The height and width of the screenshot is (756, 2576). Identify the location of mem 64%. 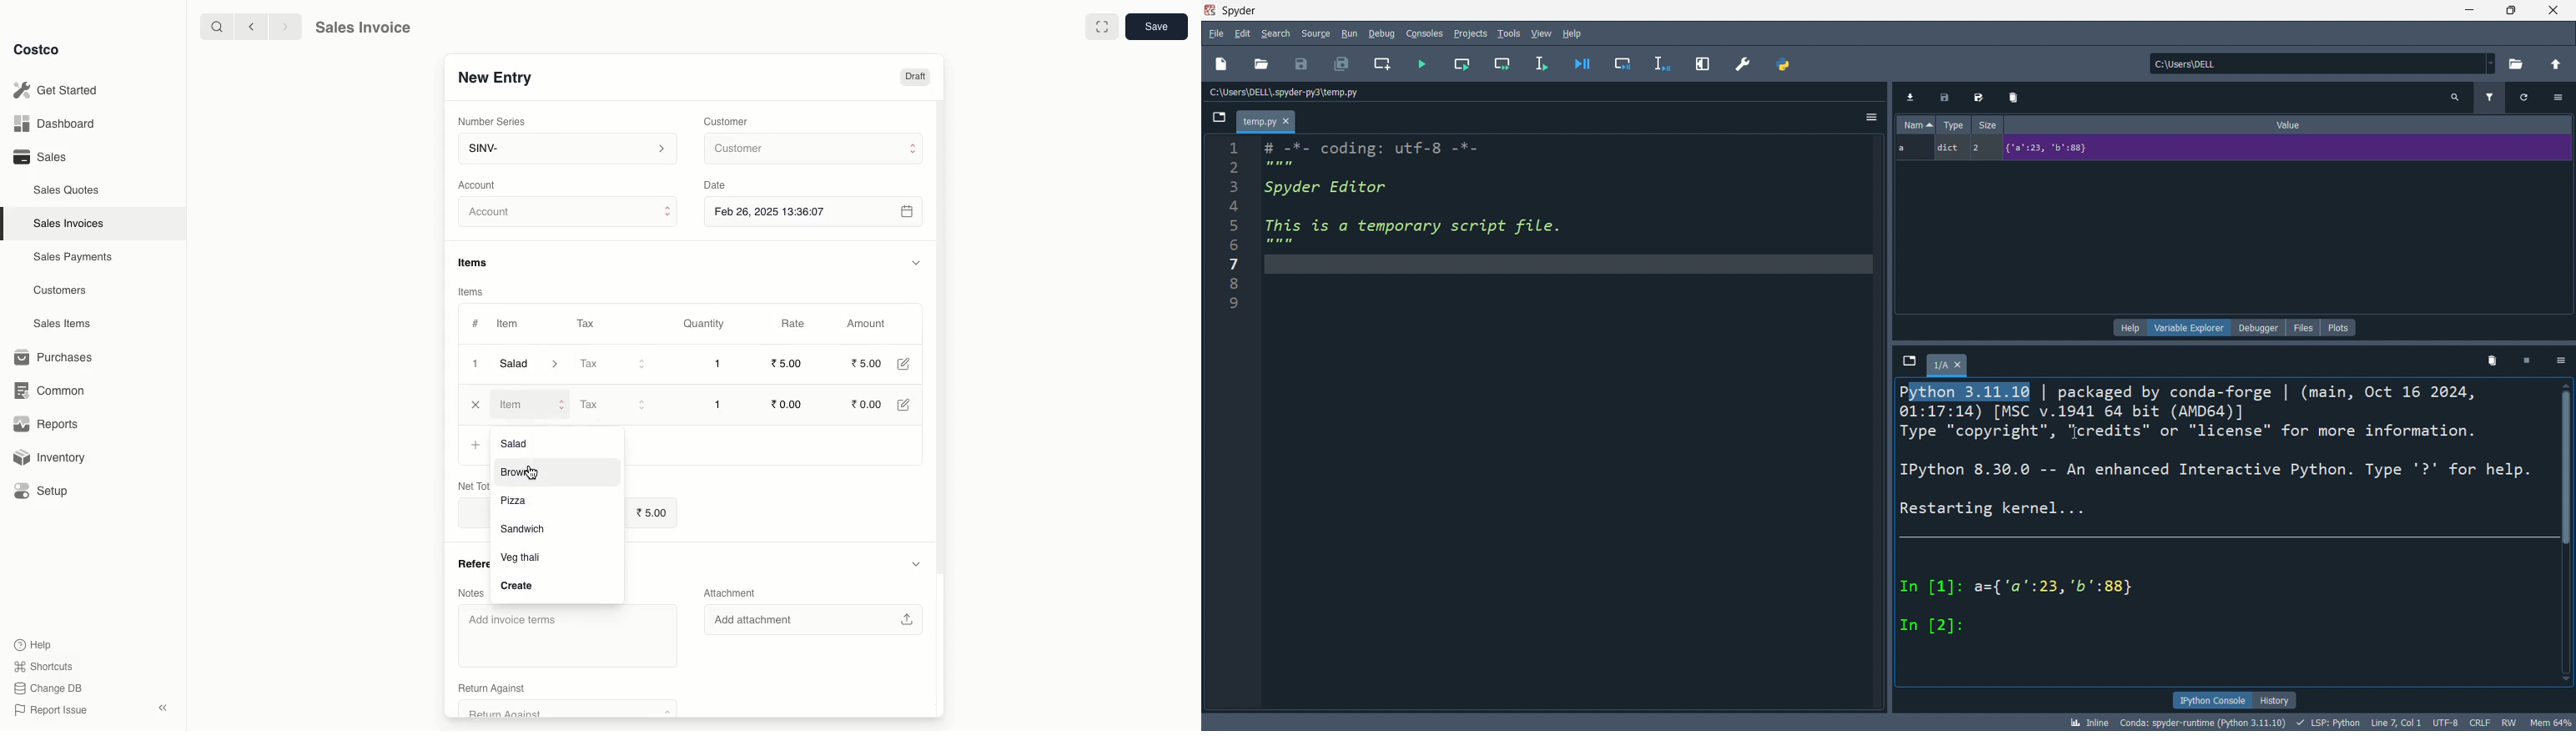
(2551, 722).